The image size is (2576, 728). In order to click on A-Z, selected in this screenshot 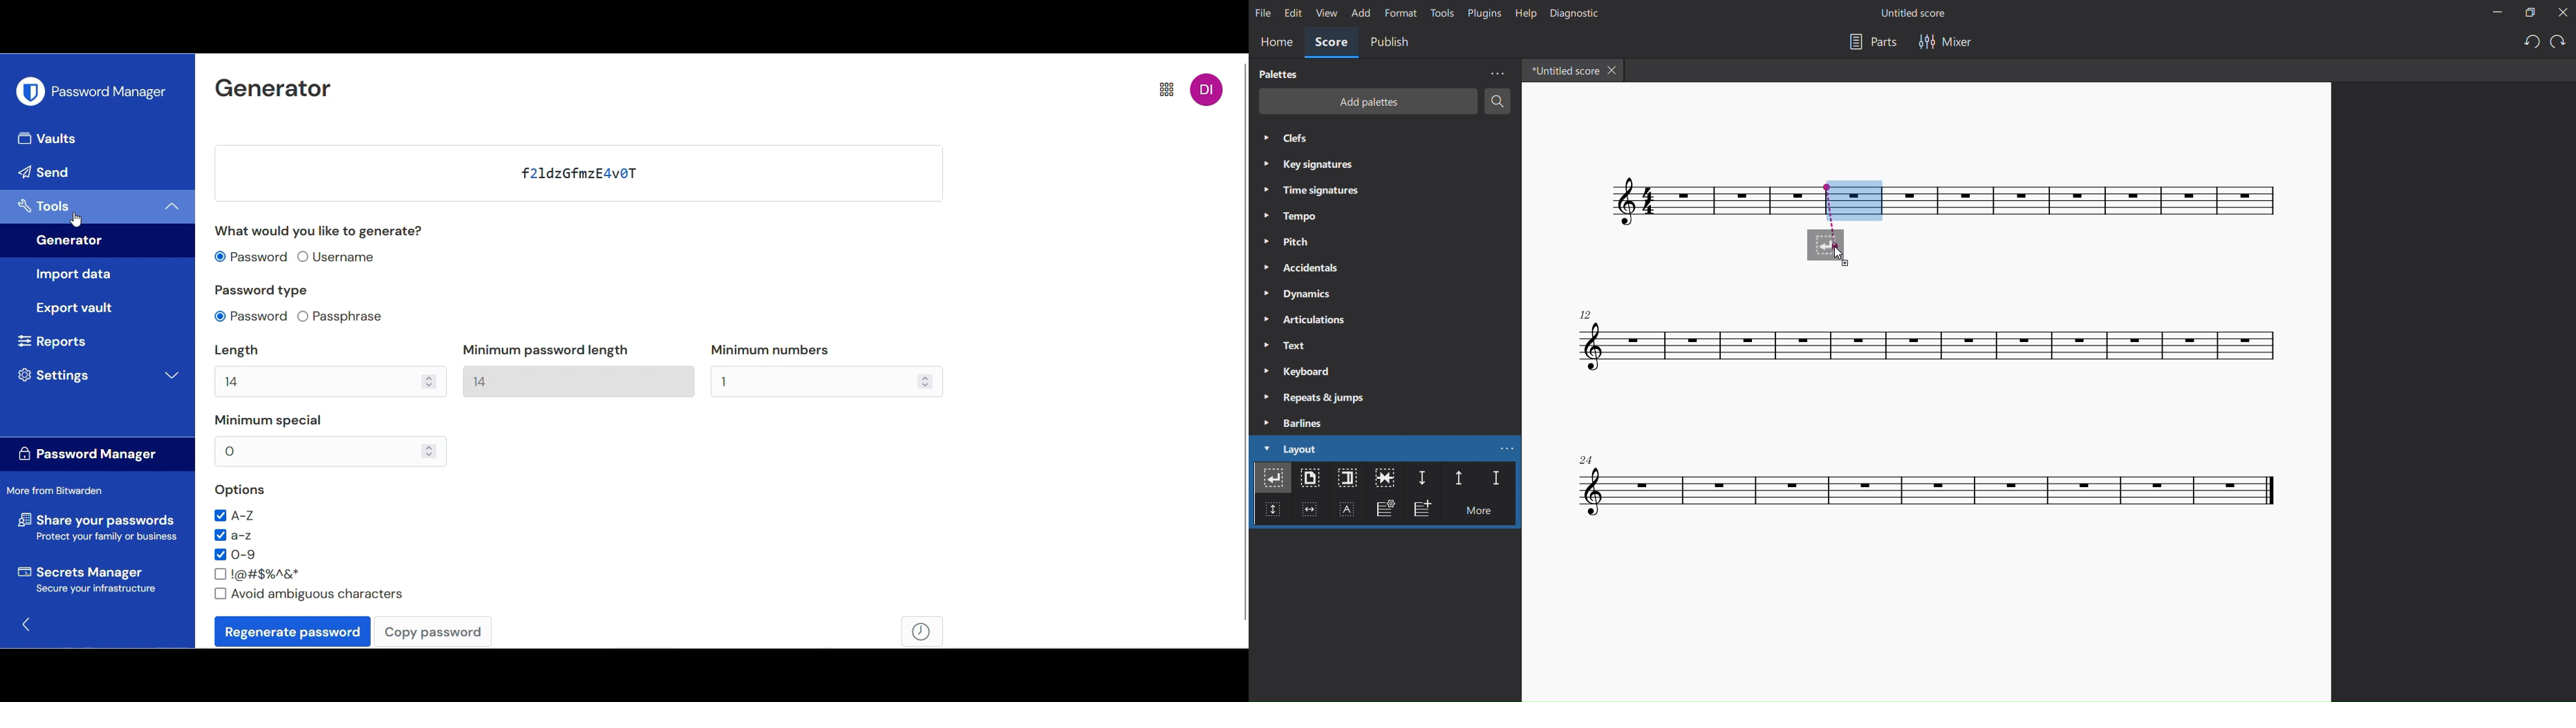, I will do `click(235, 516)`.